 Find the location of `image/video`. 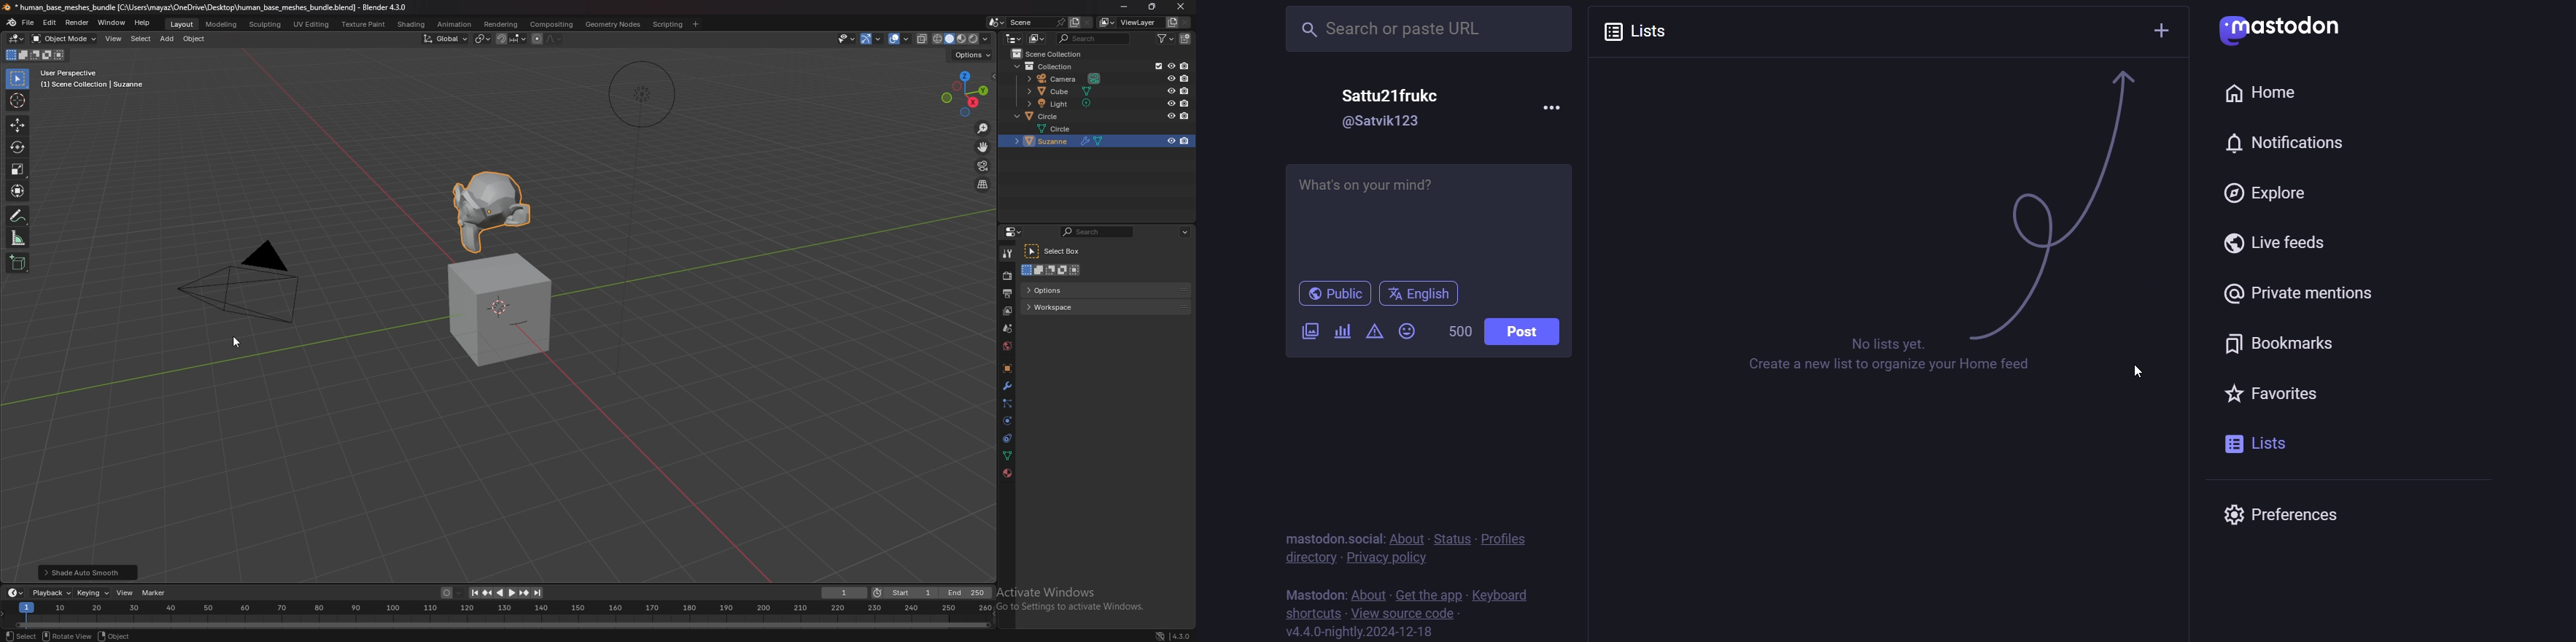

image/video is located at coordinates (1309, 330).